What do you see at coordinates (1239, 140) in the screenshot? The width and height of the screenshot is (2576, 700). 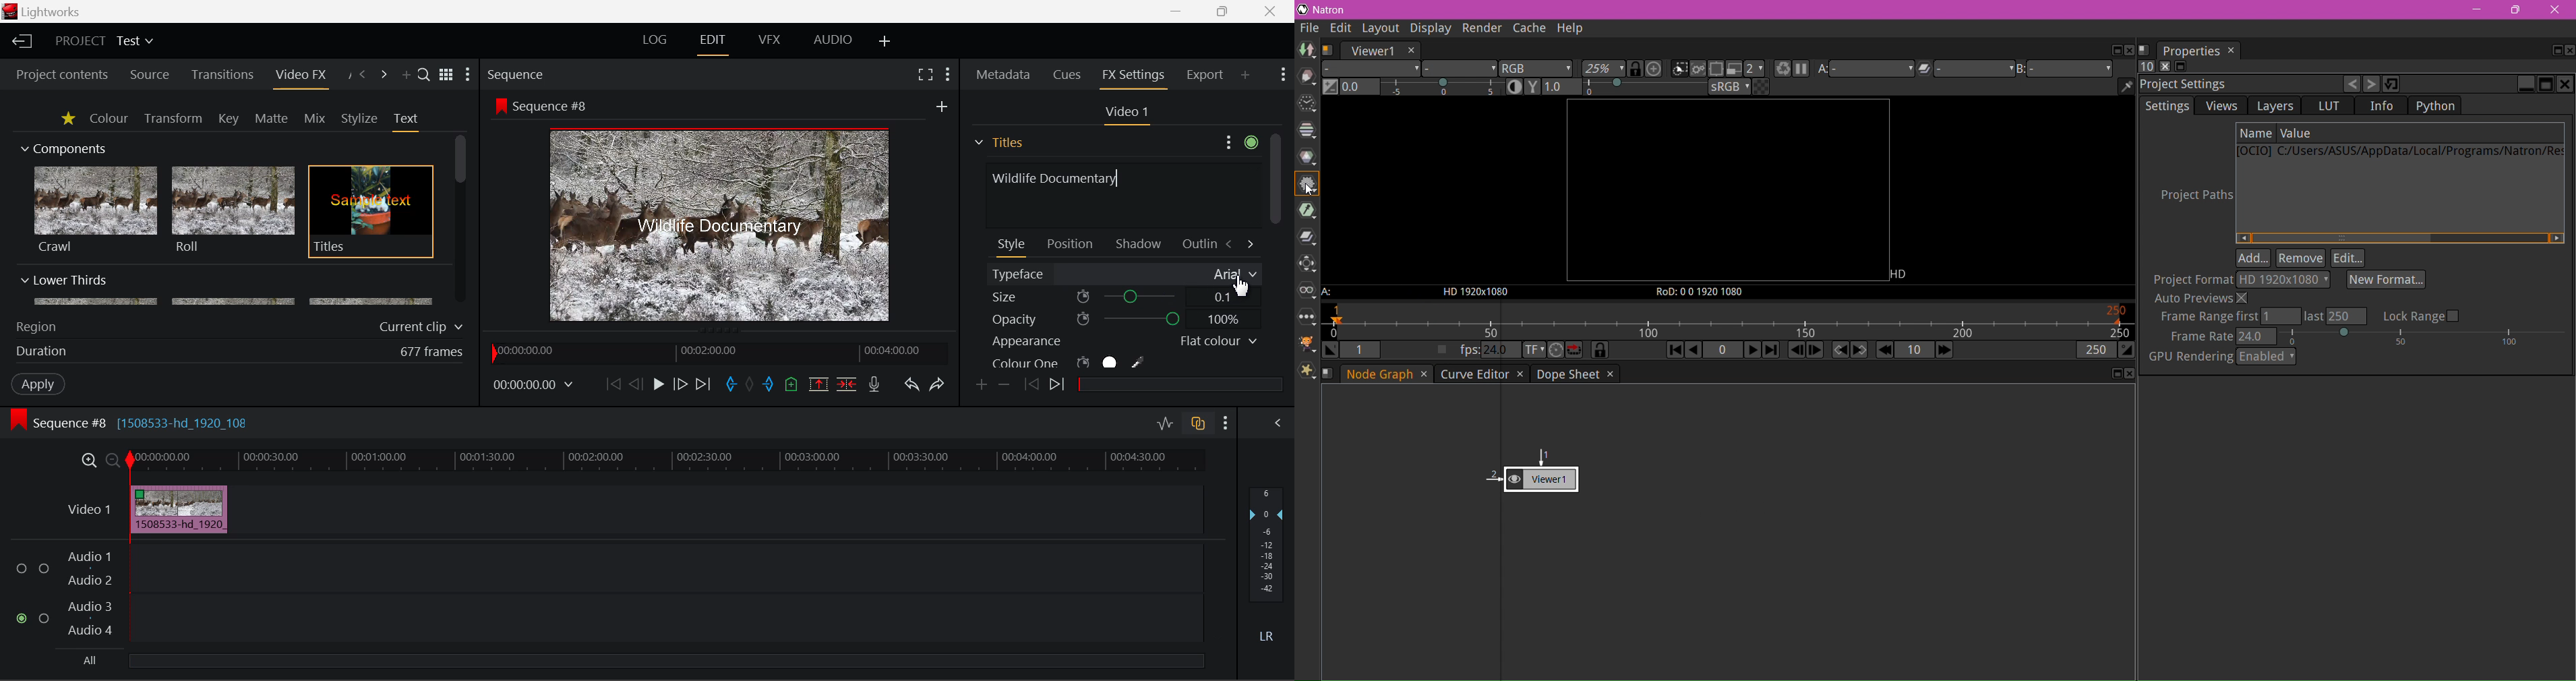 I see `Settings` at bounding box center [1239, 140].